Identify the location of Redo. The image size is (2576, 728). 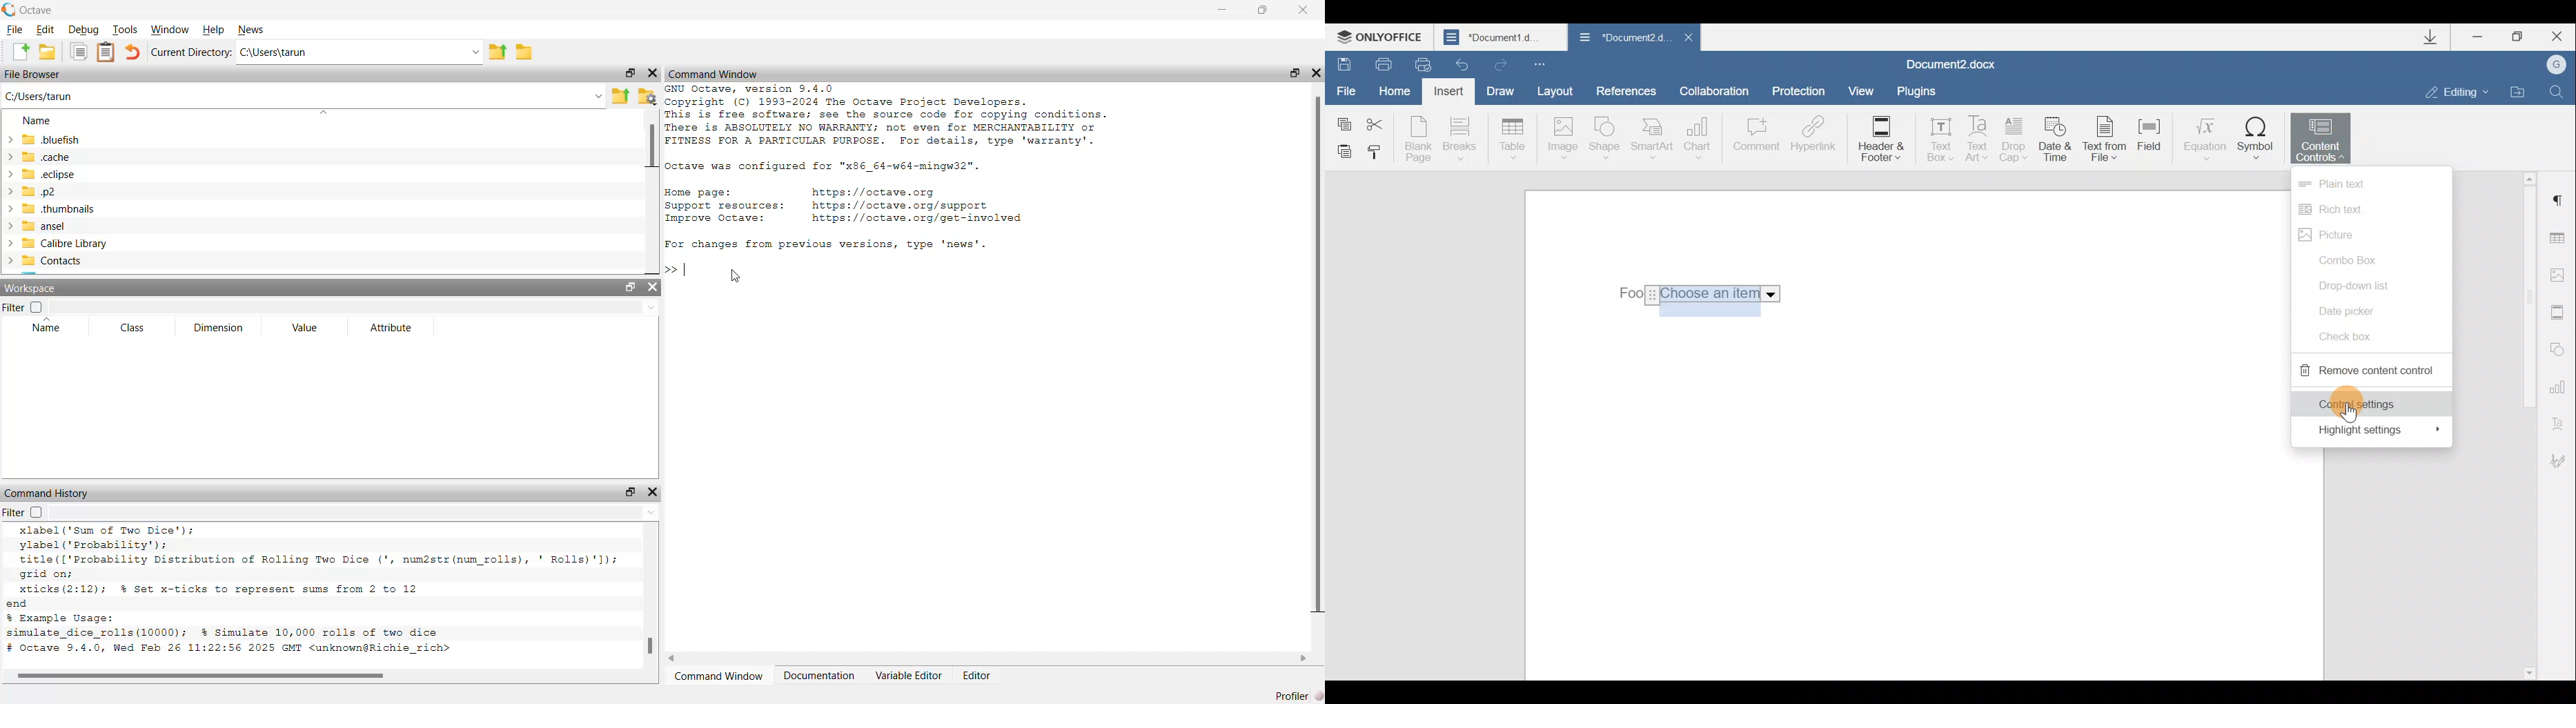
(1498, 62).